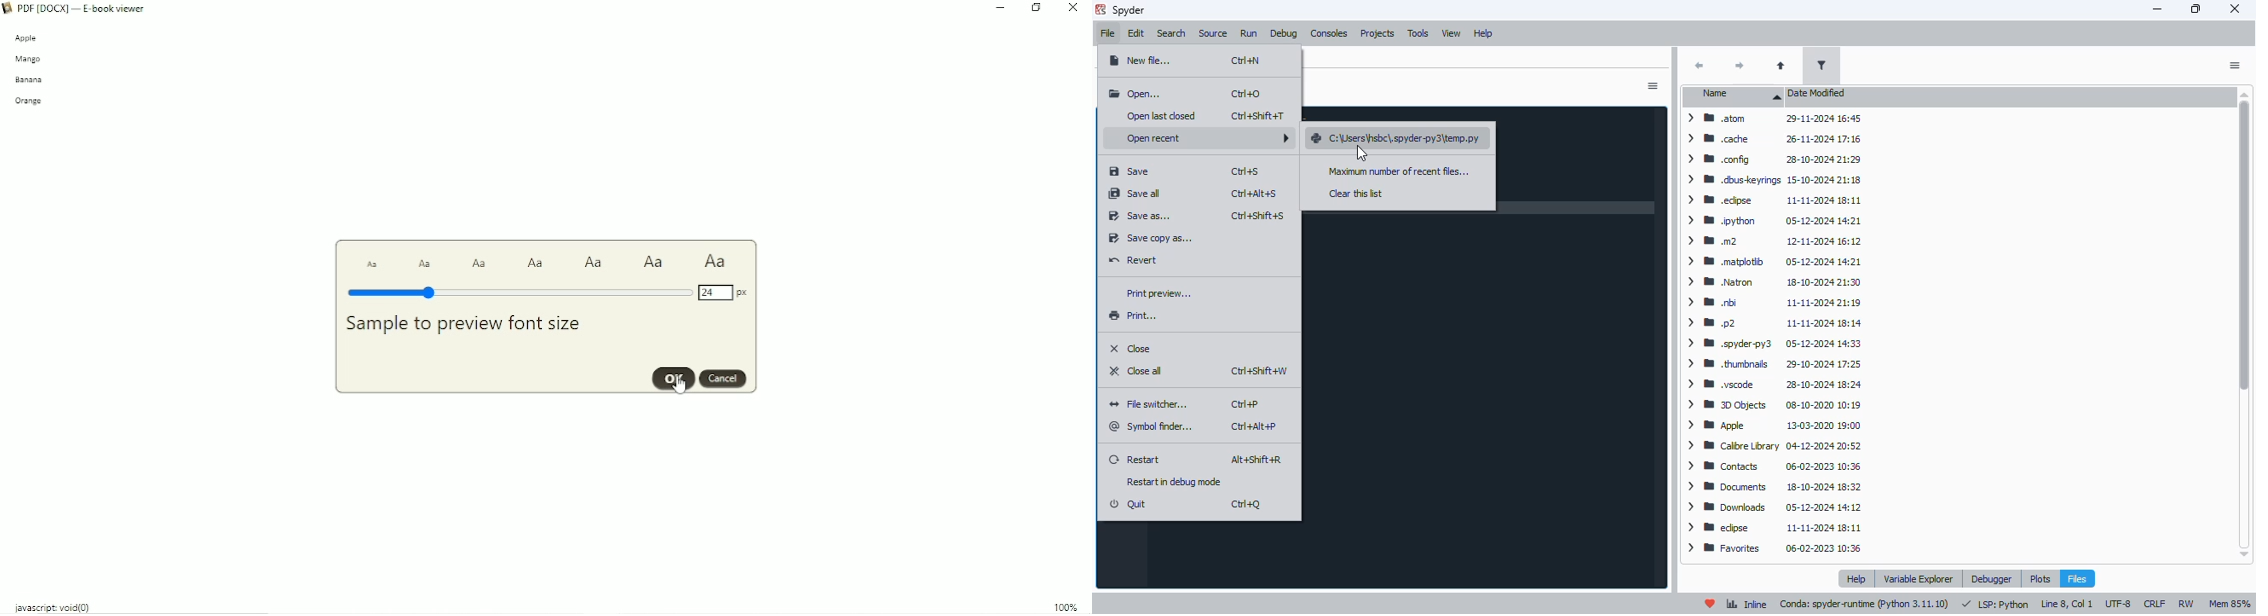 The image size is (2268, 616). What do you see at coordinates (1991, 578) in the screenshot?
I see `debugger` at bounding box center [1991, 578].